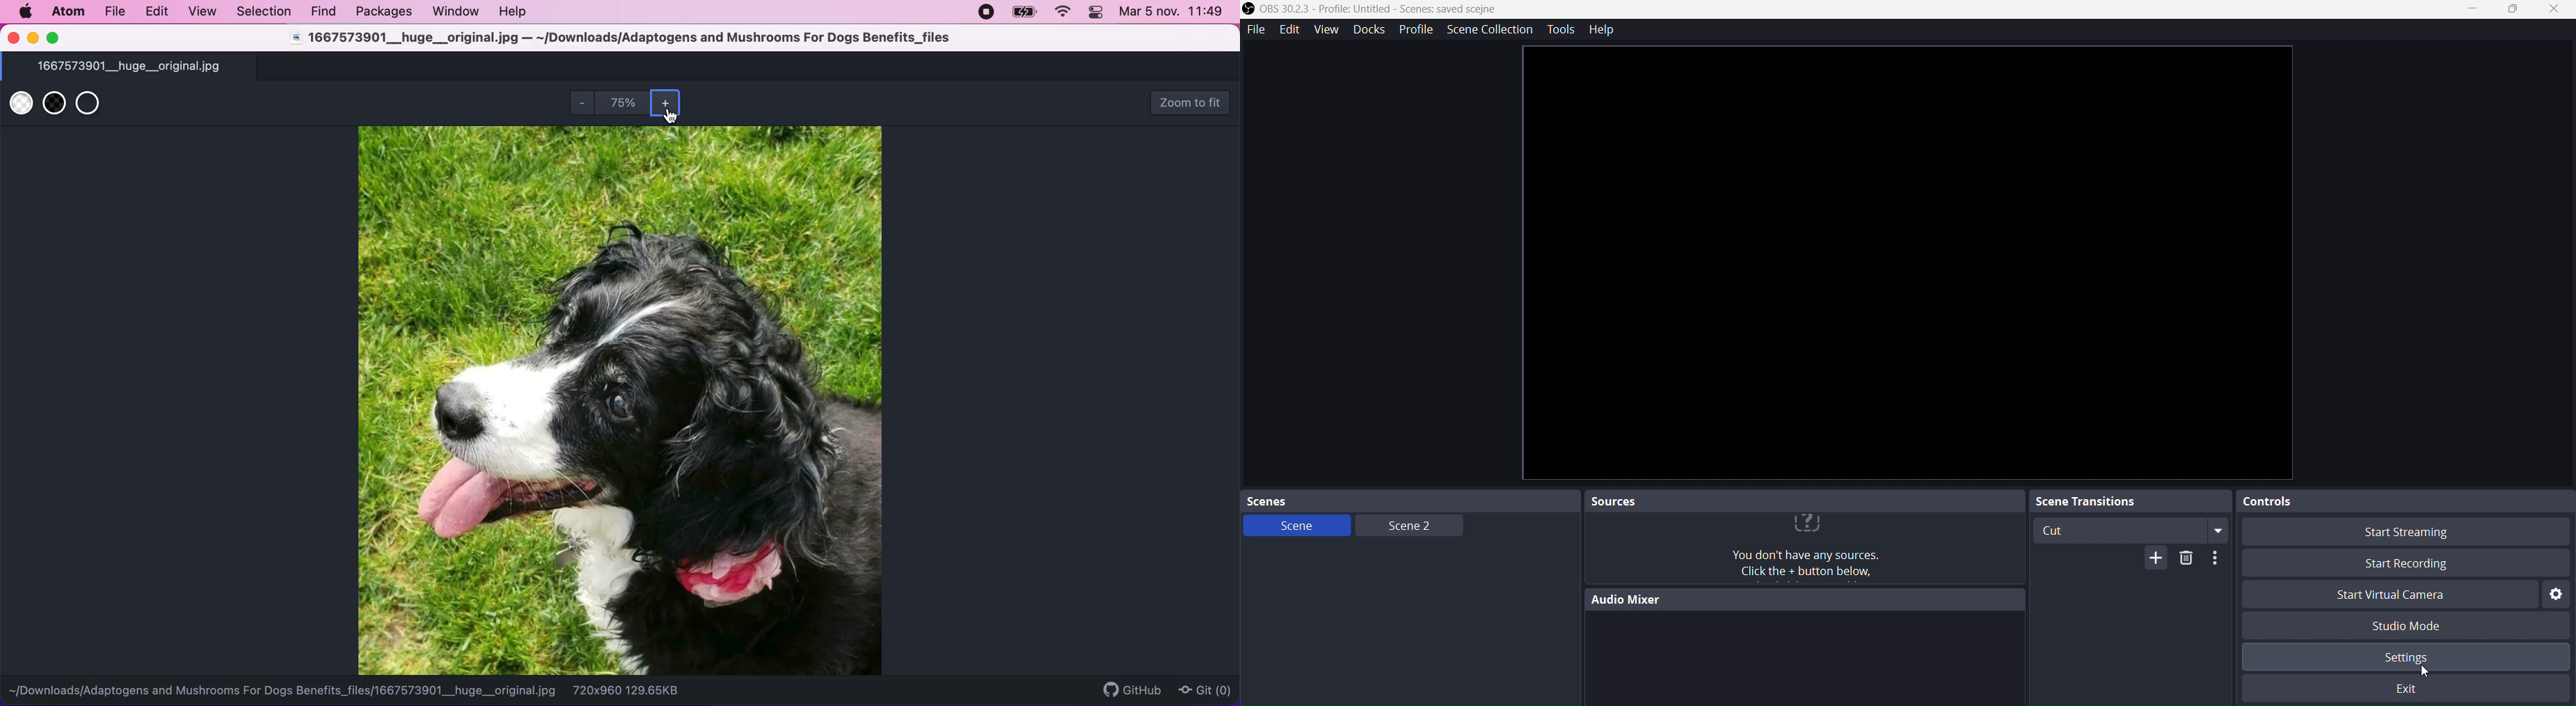 Image resolution: width=2576 pixels, height=728 pixels. I want to click on use white transparent background, so click(19, 106).